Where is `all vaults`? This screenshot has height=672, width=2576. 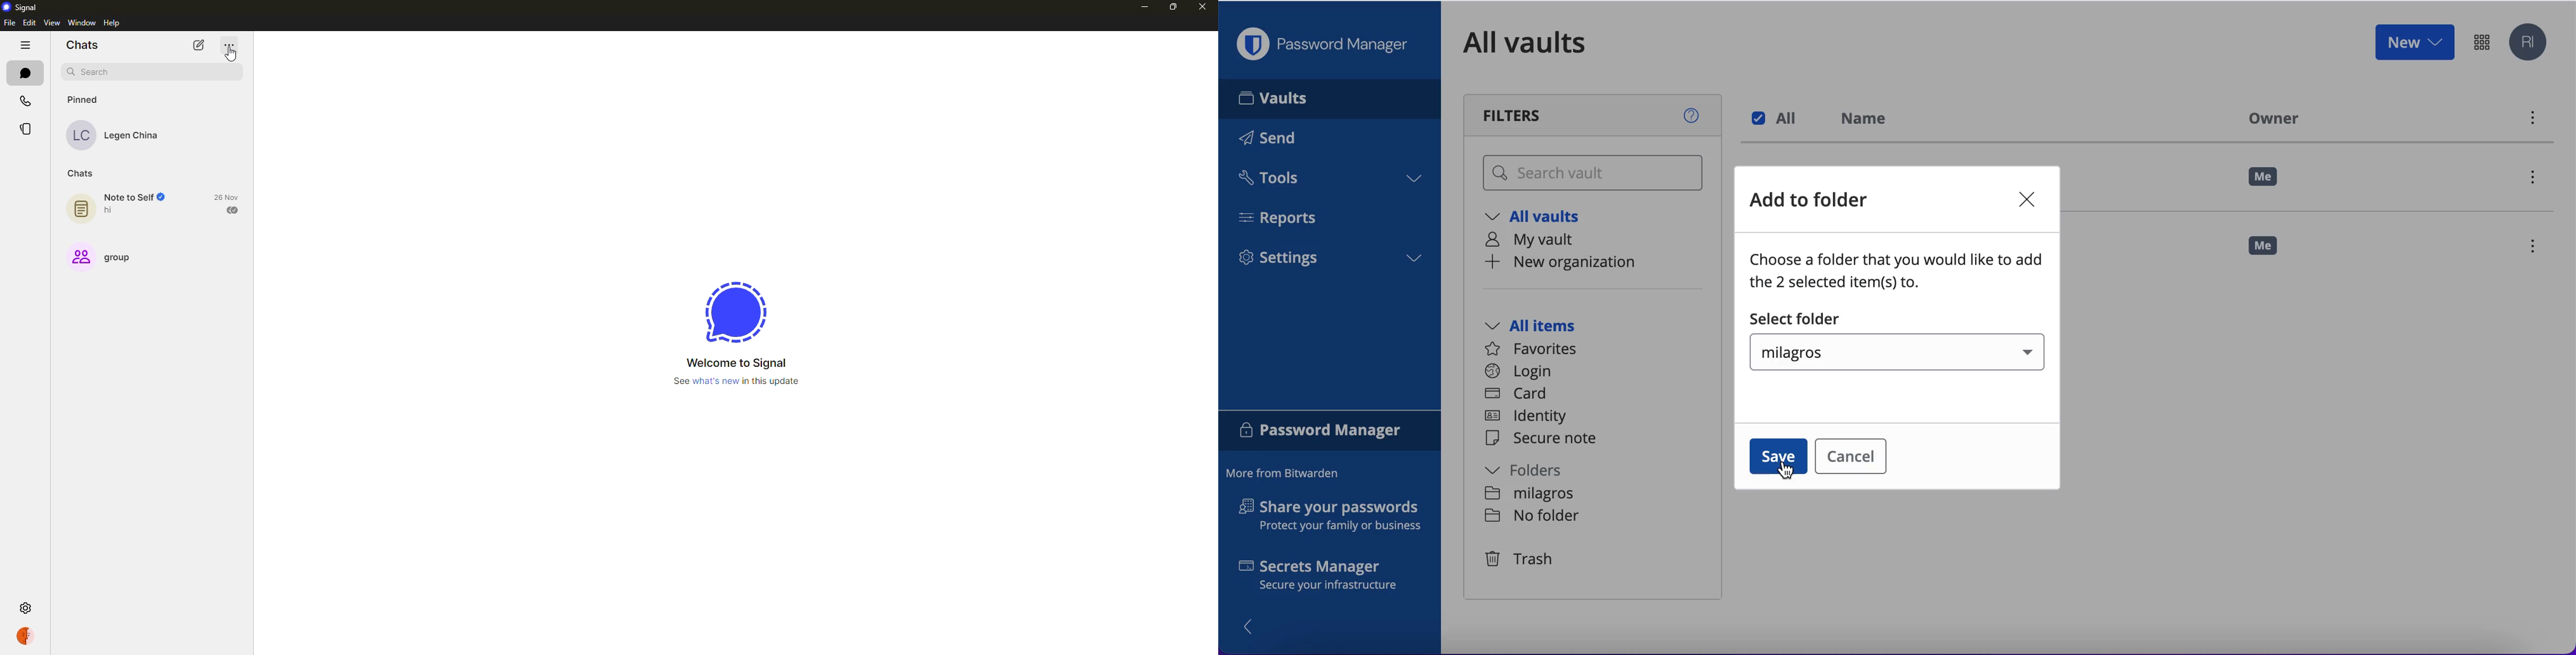
all vaults is located at coordinates (1541, 219).